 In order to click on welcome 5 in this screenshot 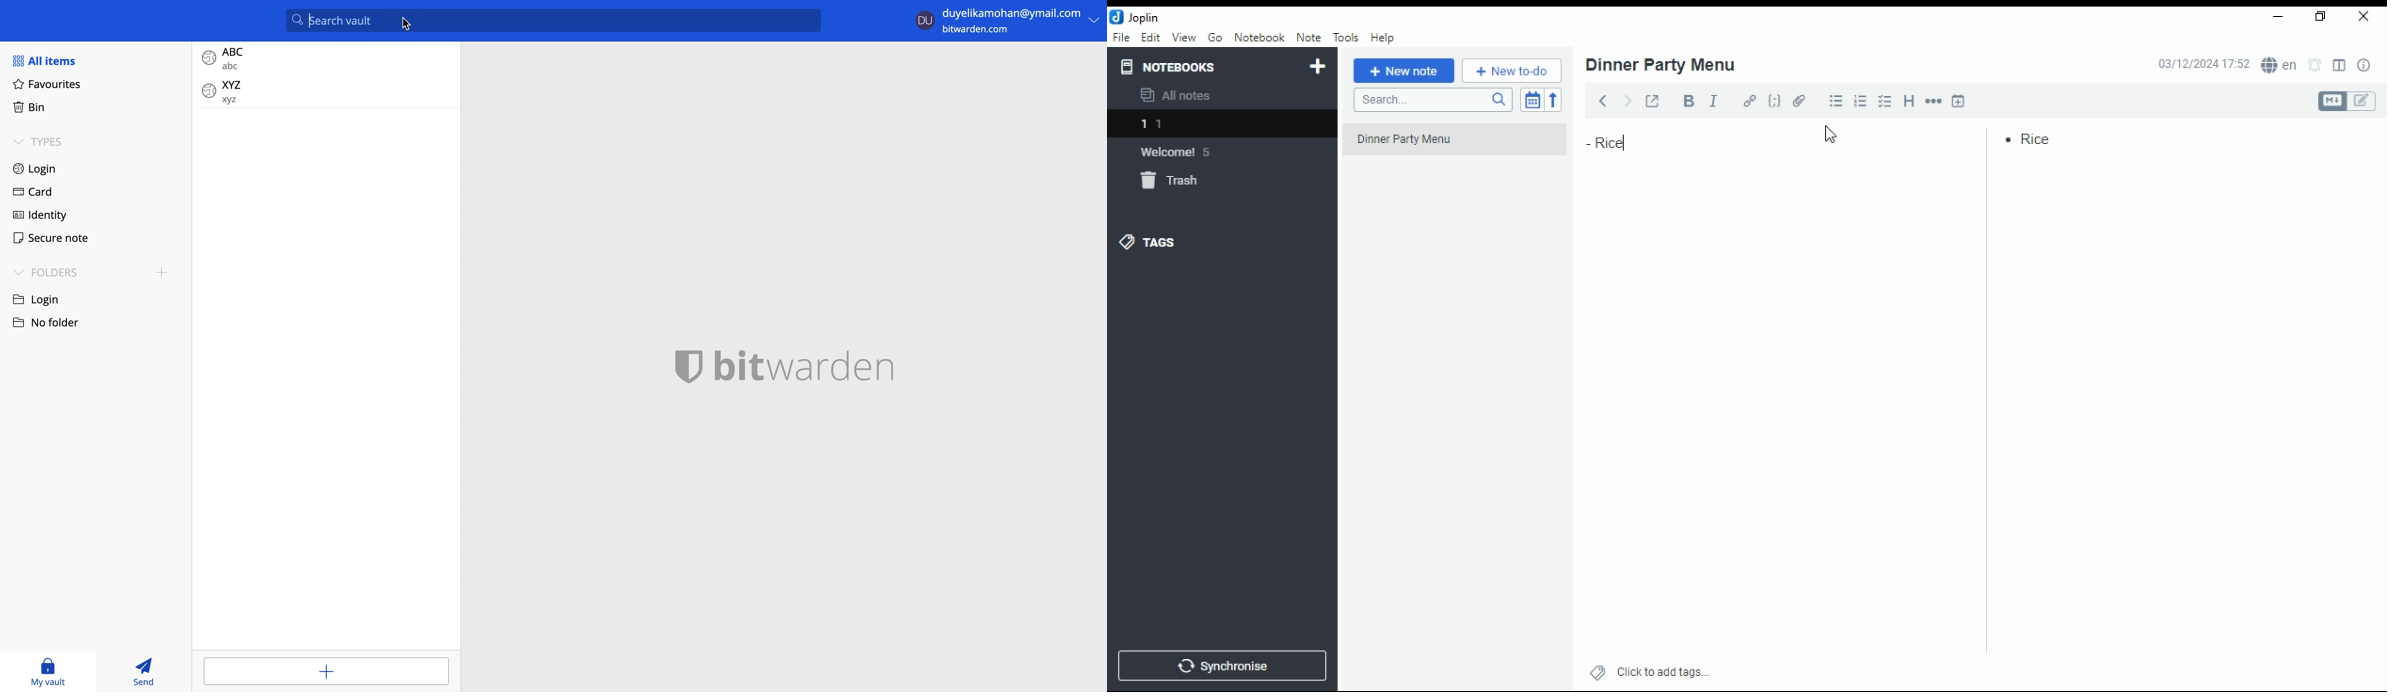, I will do `click(1186, 152)`.